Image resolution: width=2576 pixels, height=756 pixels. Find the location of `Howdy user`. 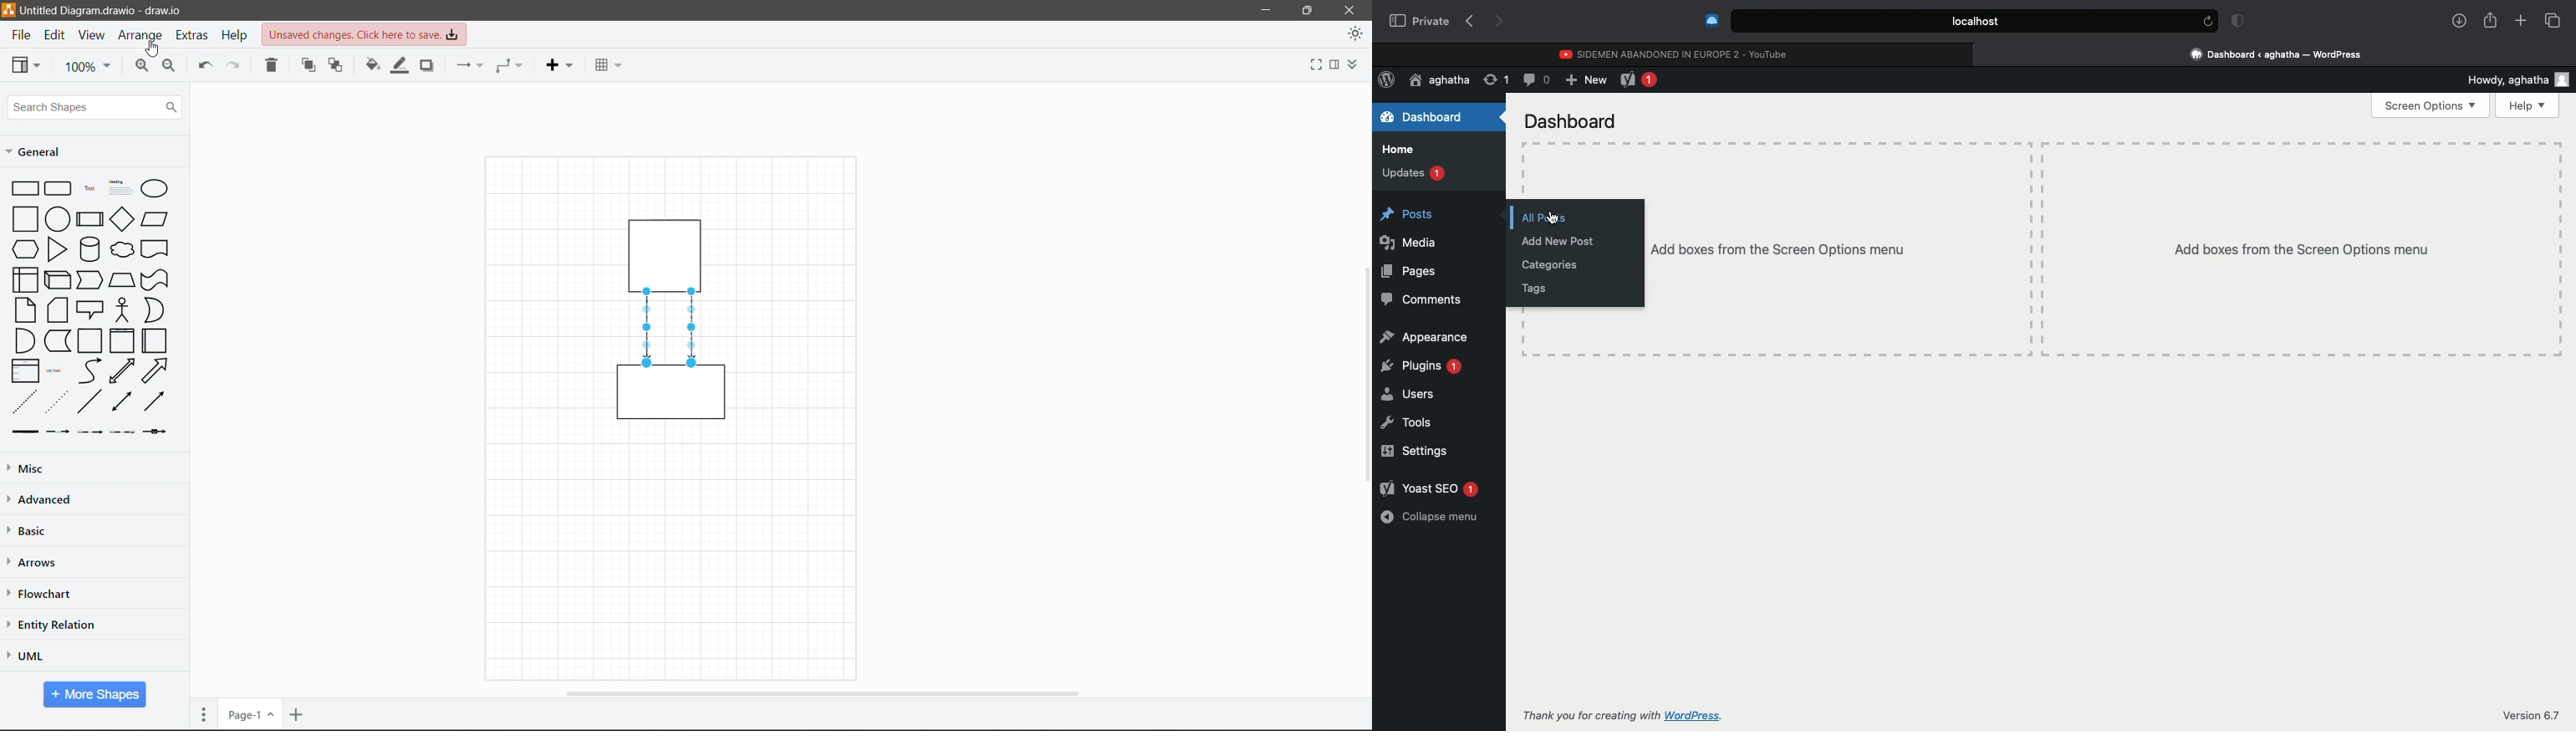

Howdy user is located at coordinates (2512, 80).